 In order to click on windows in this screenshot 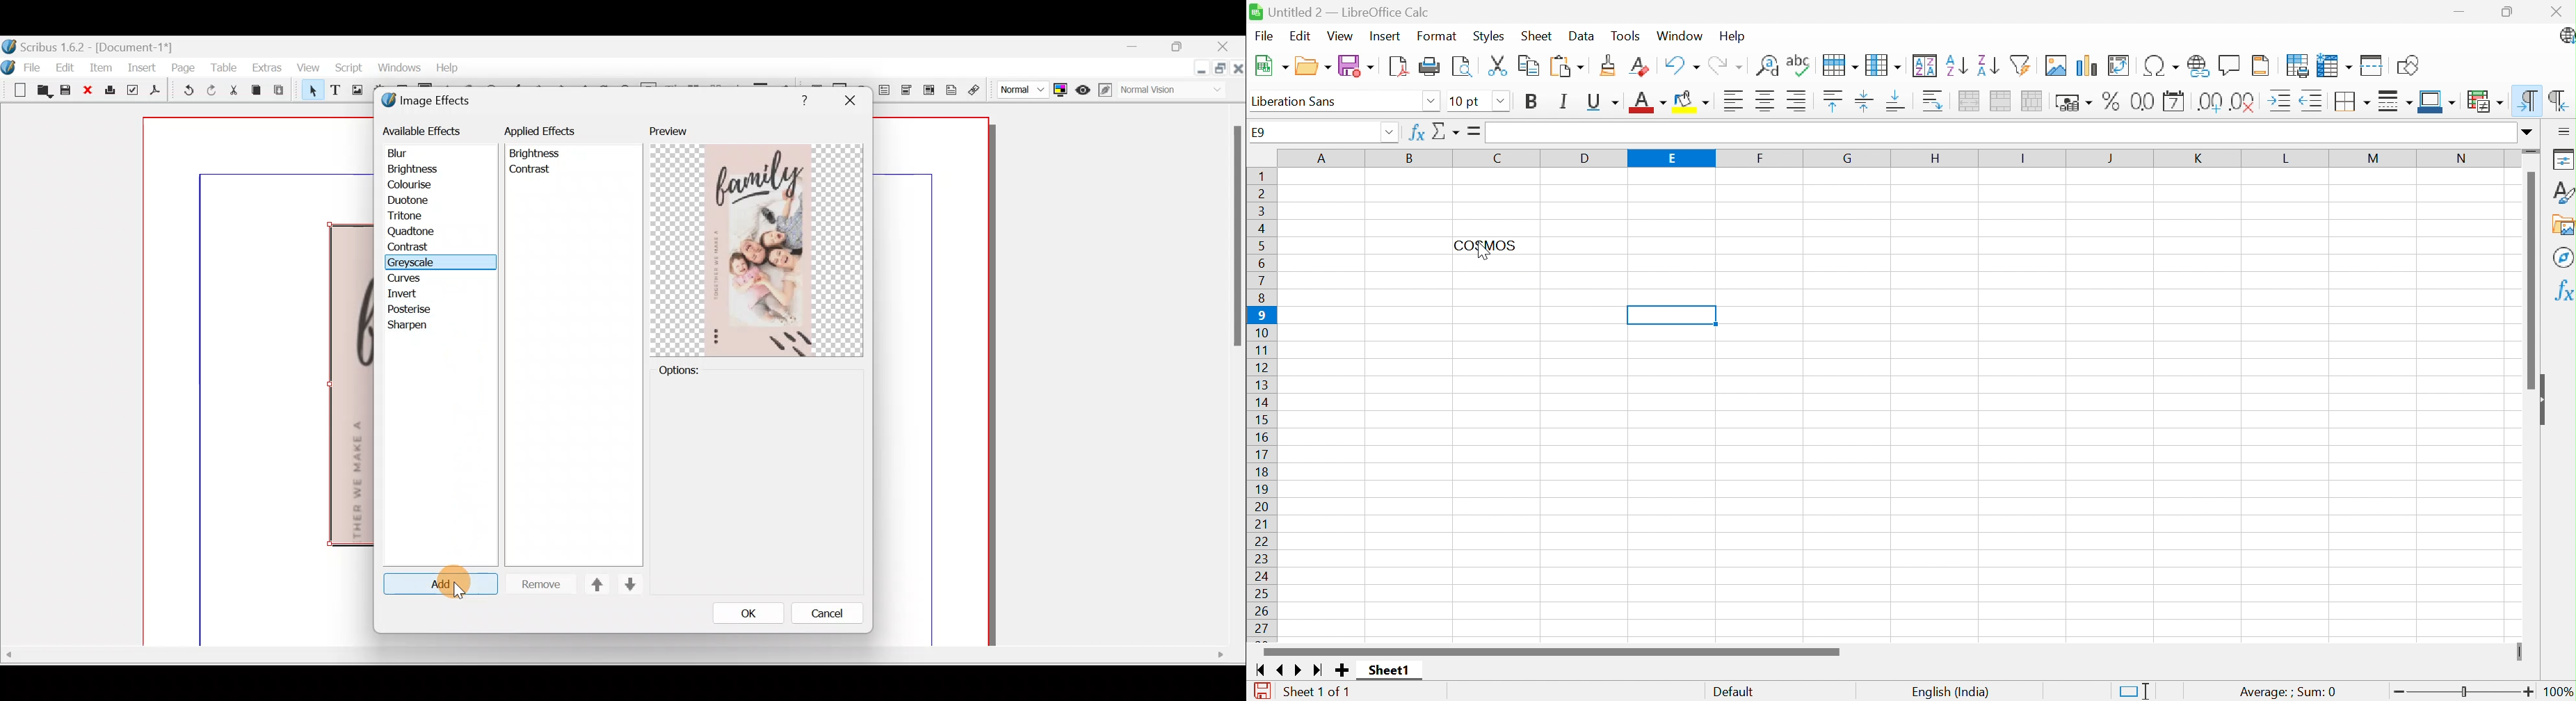, I will do `click(401, 68)`.